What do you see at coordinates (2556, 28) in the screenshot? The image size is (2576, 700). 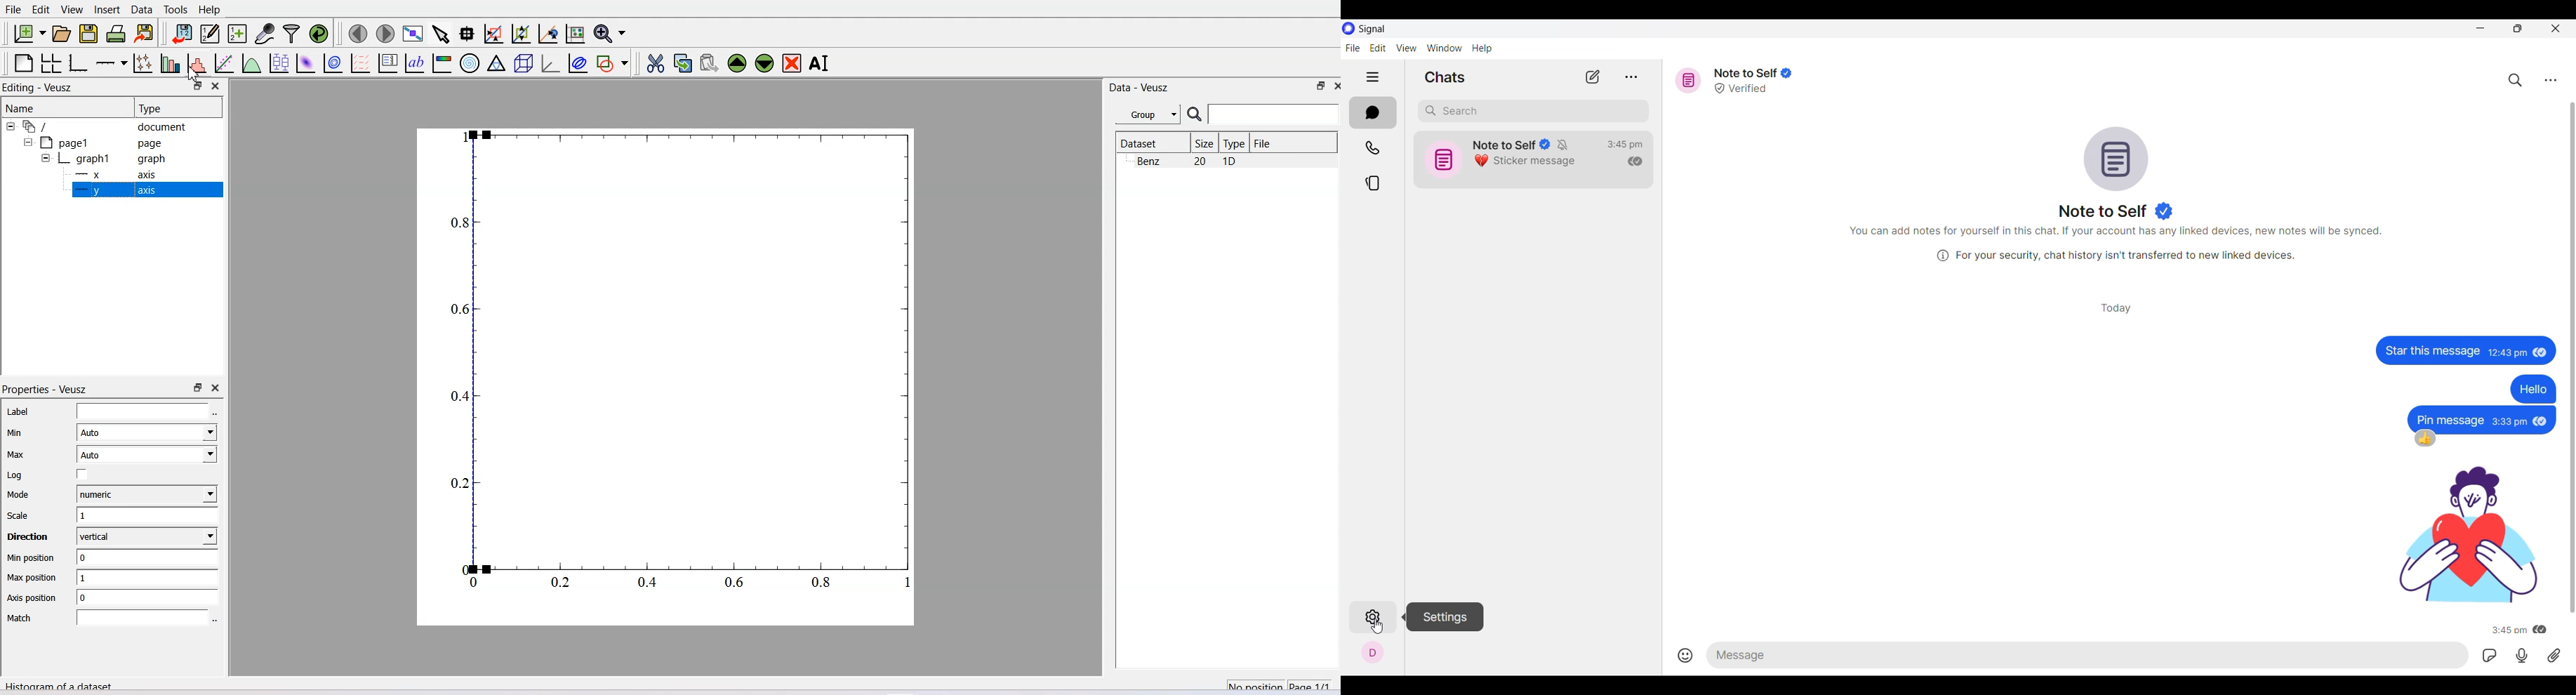 I see `Close interface` at bounding box center [2556, 28].